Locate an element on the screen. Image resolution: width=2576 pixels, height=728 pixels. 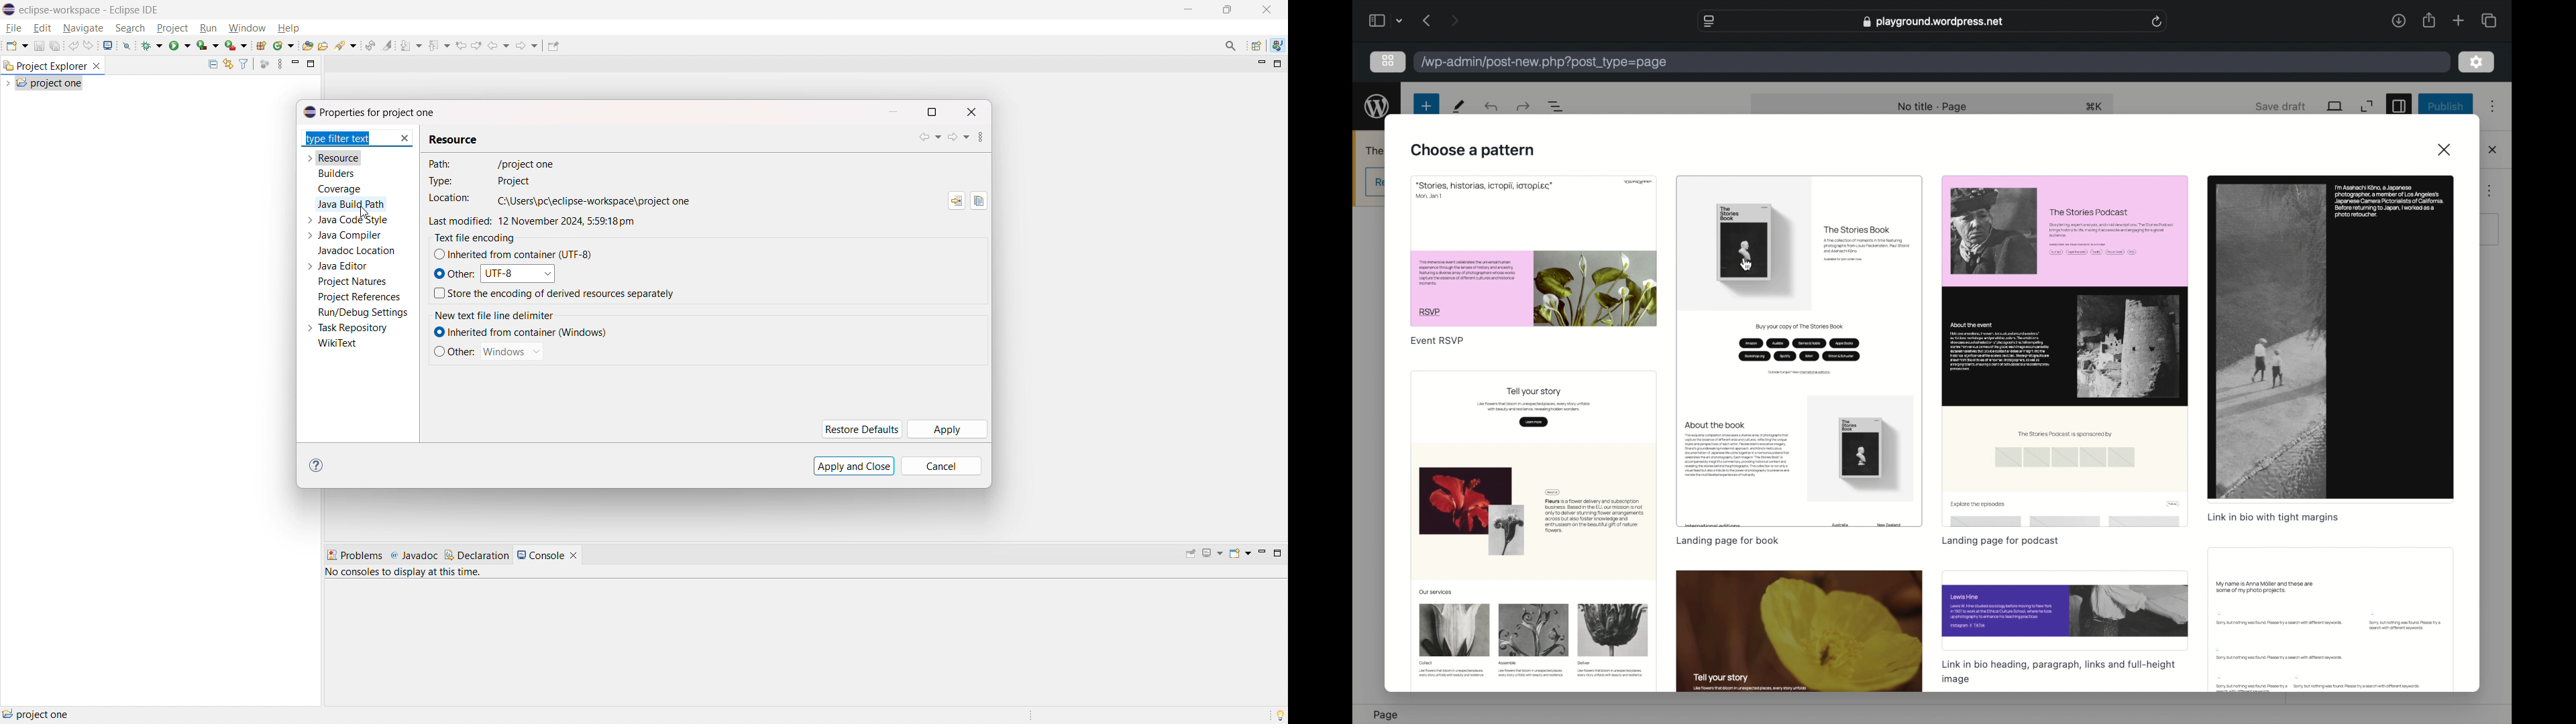
inherited from container (windows) is located at coordinates (519, 333).